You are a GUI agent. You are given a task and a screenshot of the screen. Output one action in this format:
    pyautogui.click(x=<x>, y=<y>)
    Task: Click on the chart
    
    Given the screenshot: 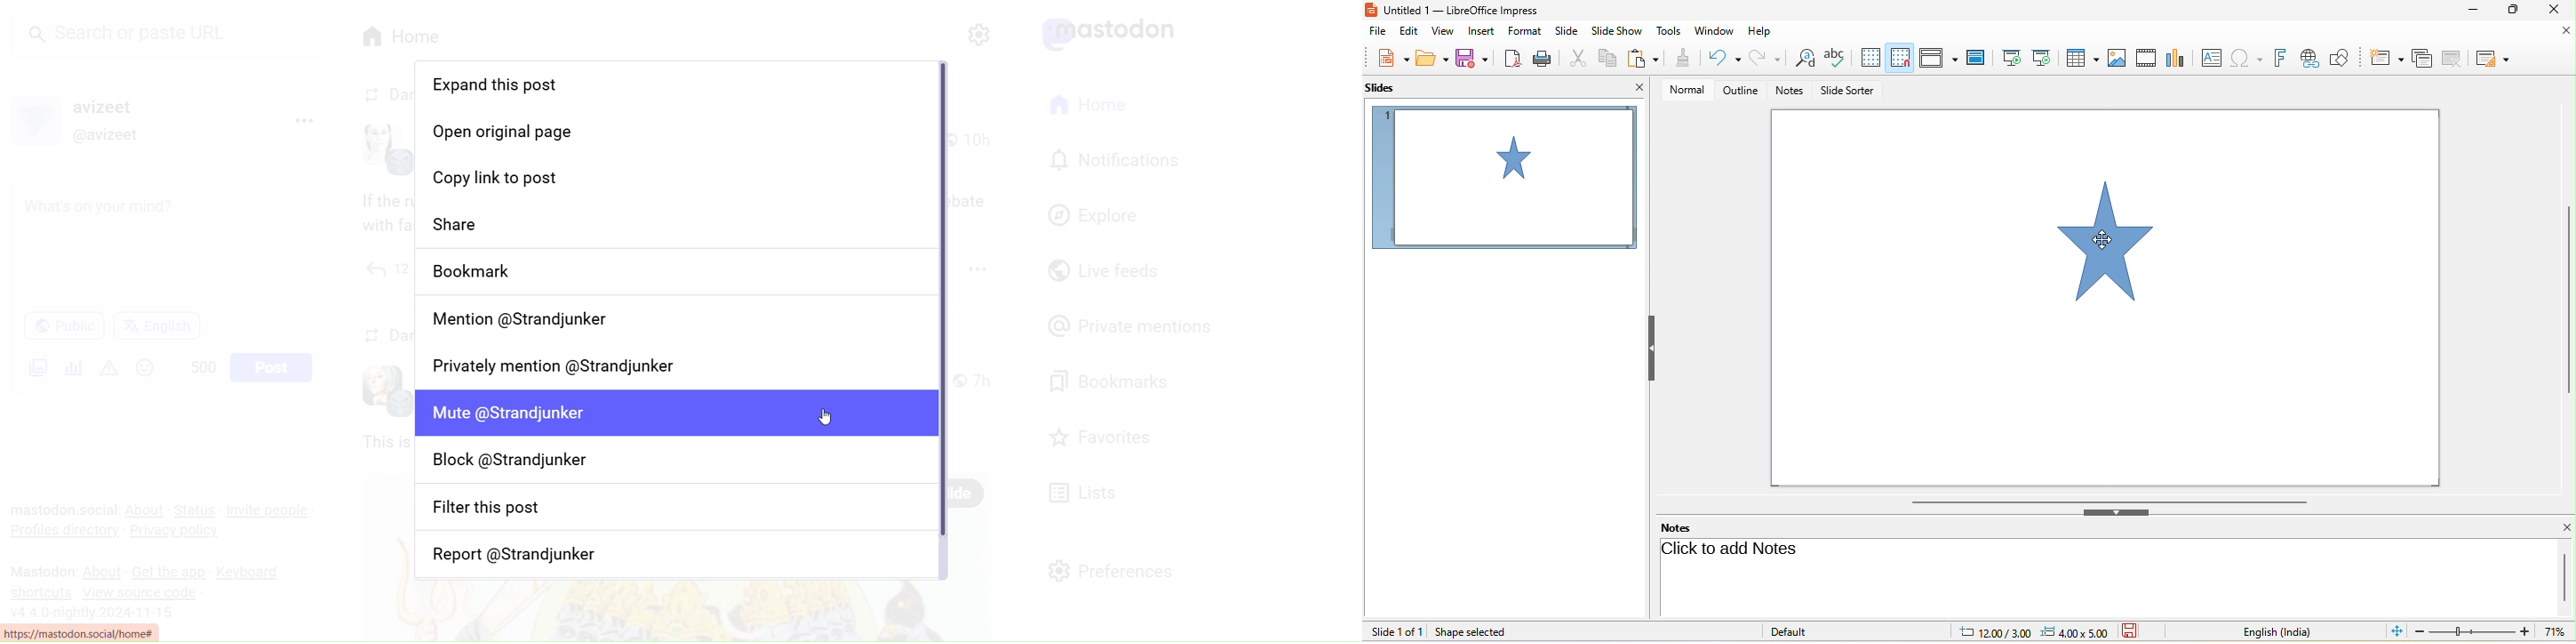 What is the action you would take?
    pyautogui.click(x=2177, y=57)
    